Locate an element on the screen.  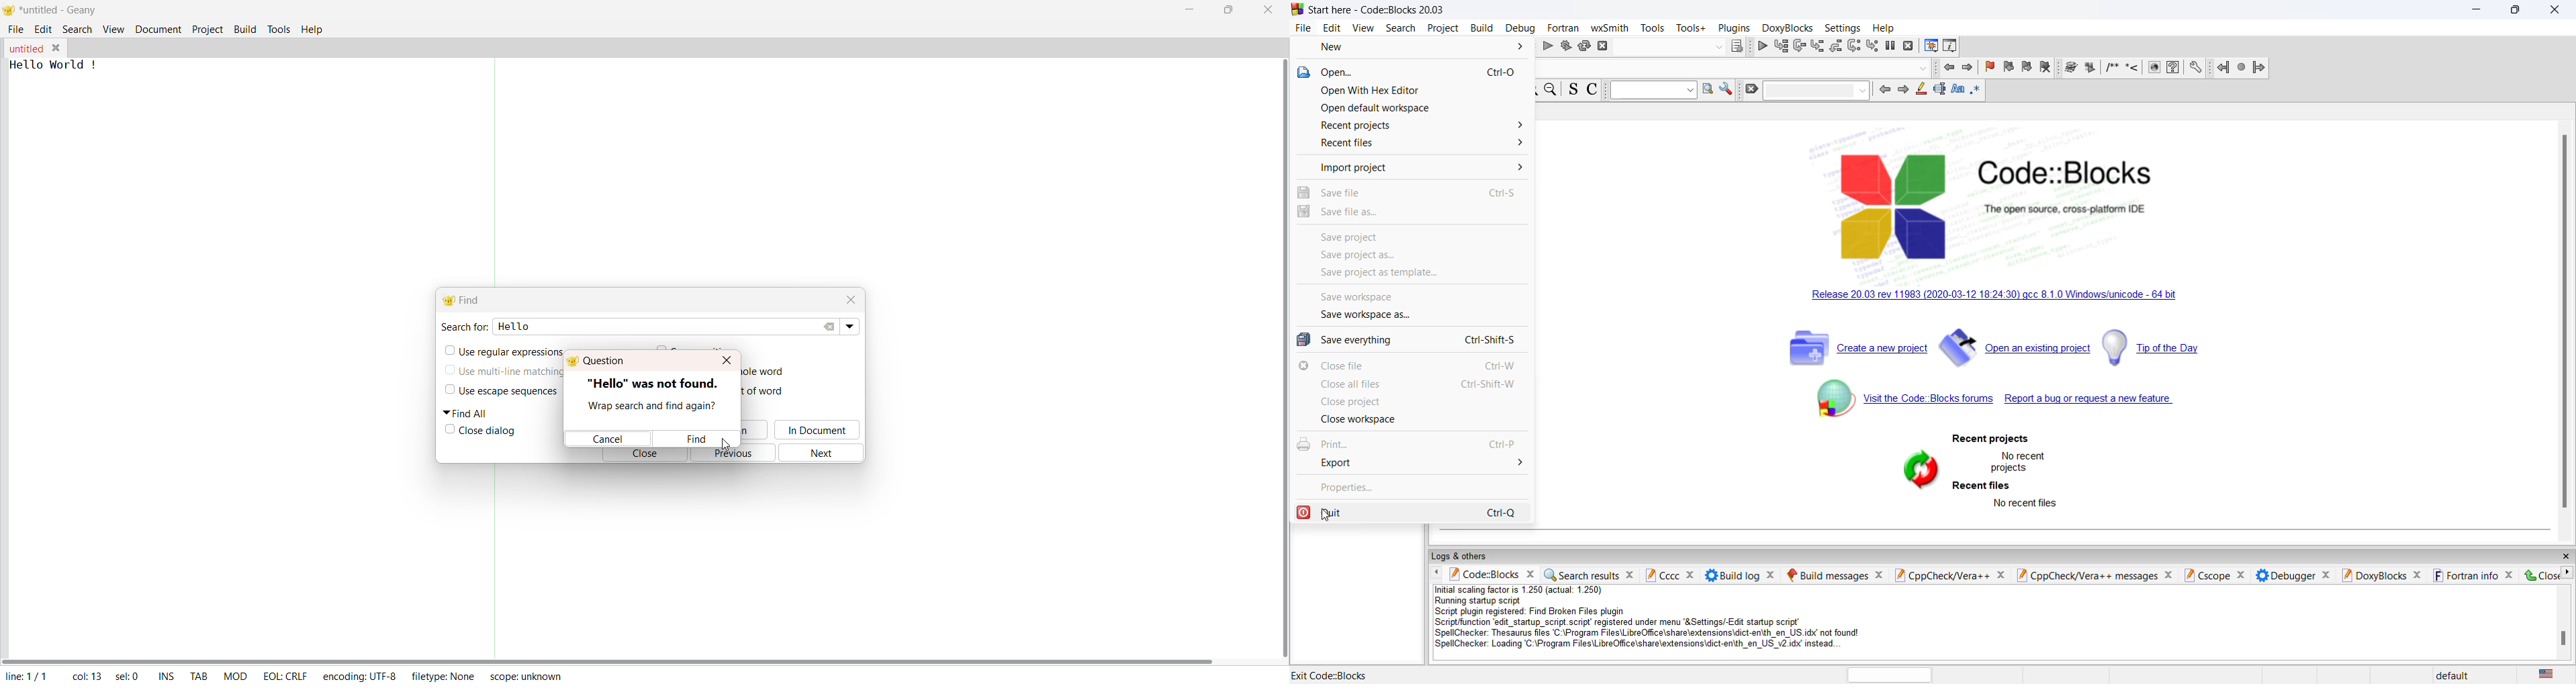
Various info is located at coordinates (1950, 45).